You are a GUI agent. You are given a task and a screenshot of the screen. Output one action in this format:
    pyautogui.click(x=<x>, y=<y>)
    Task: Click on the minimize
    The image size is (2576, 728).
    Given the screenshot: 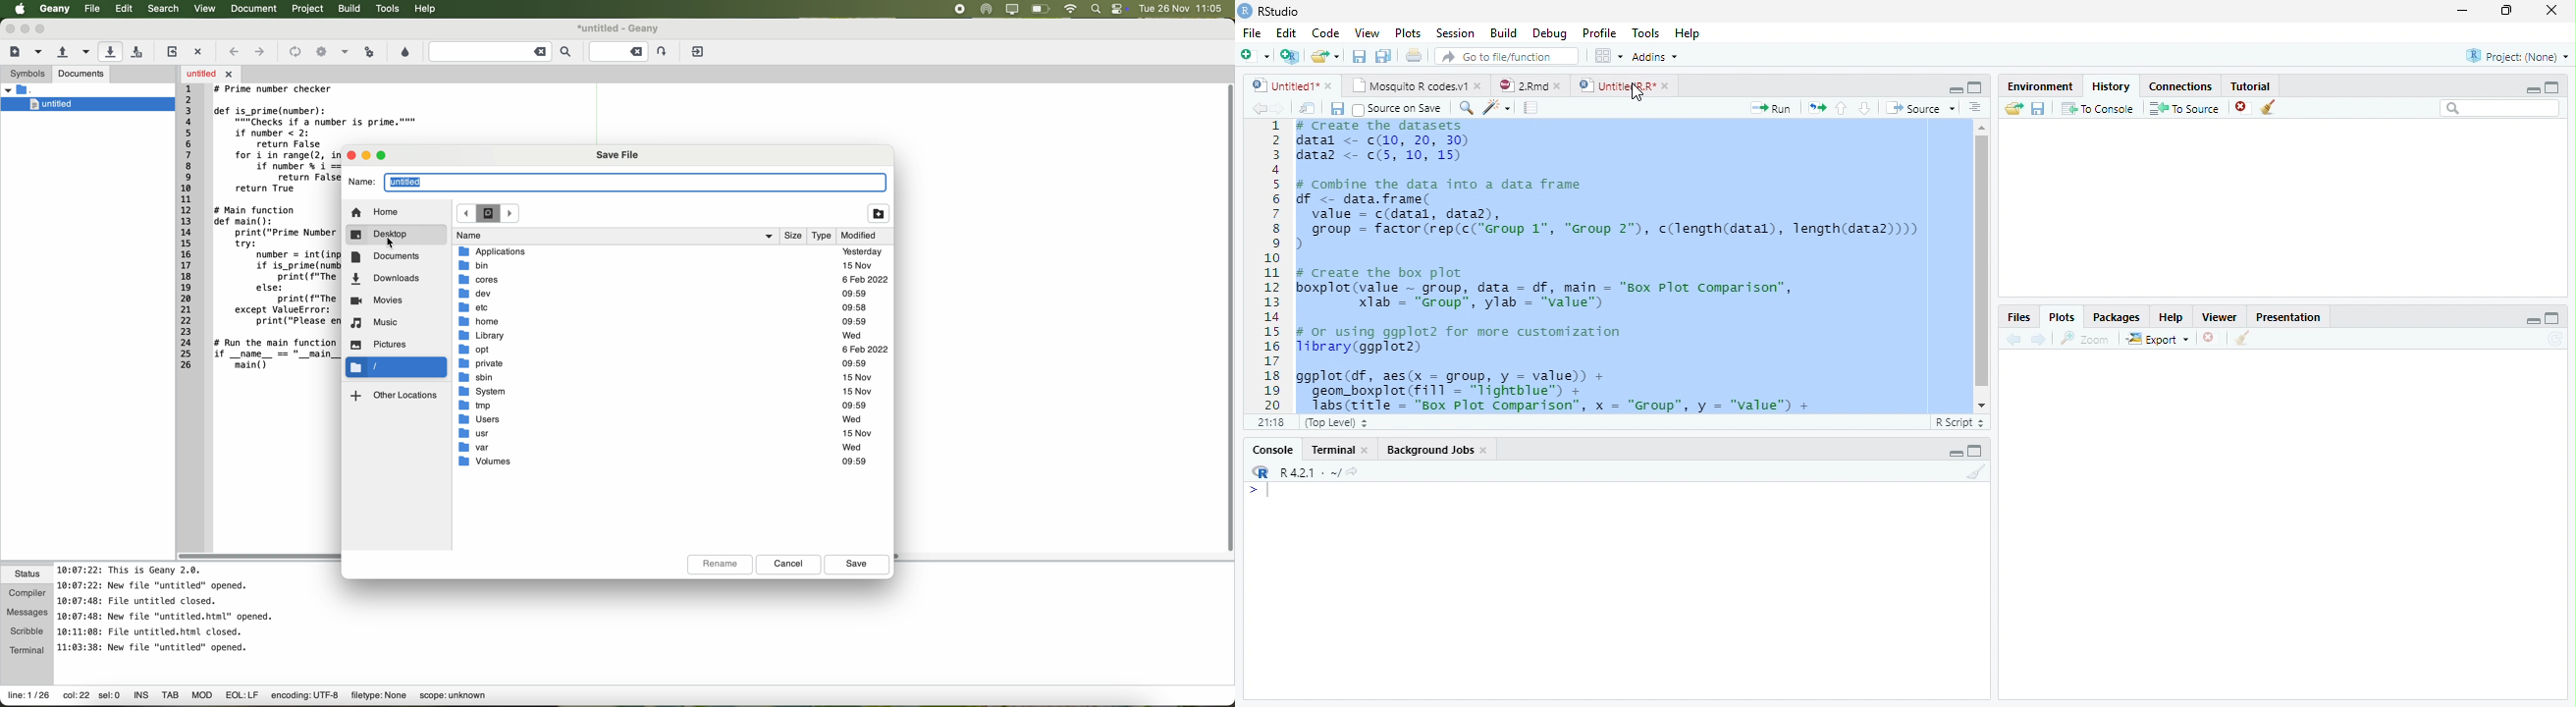 What is the action you would take?
    pyautogui.click(x=2463, y=10)
    